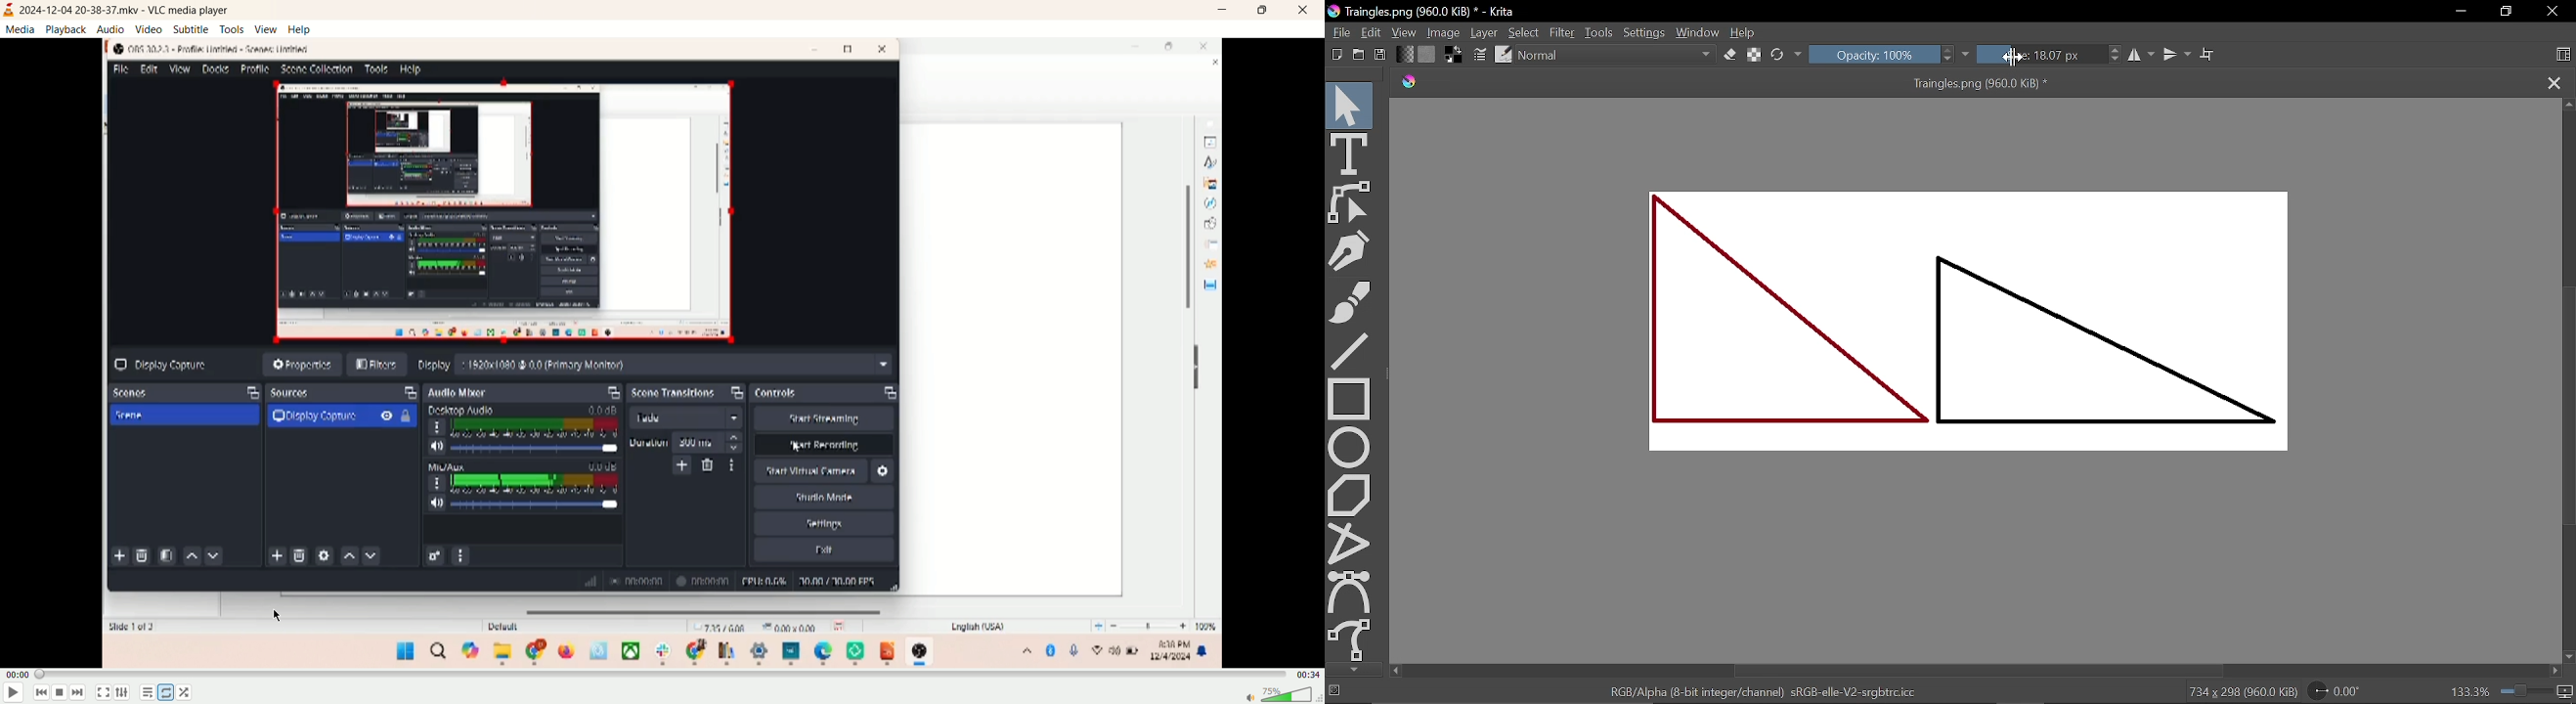 The height and width of the screenshot is (728, 2576). Describe the element at coordinates (77, 693) in the screenshot. I see `next track` at that location.